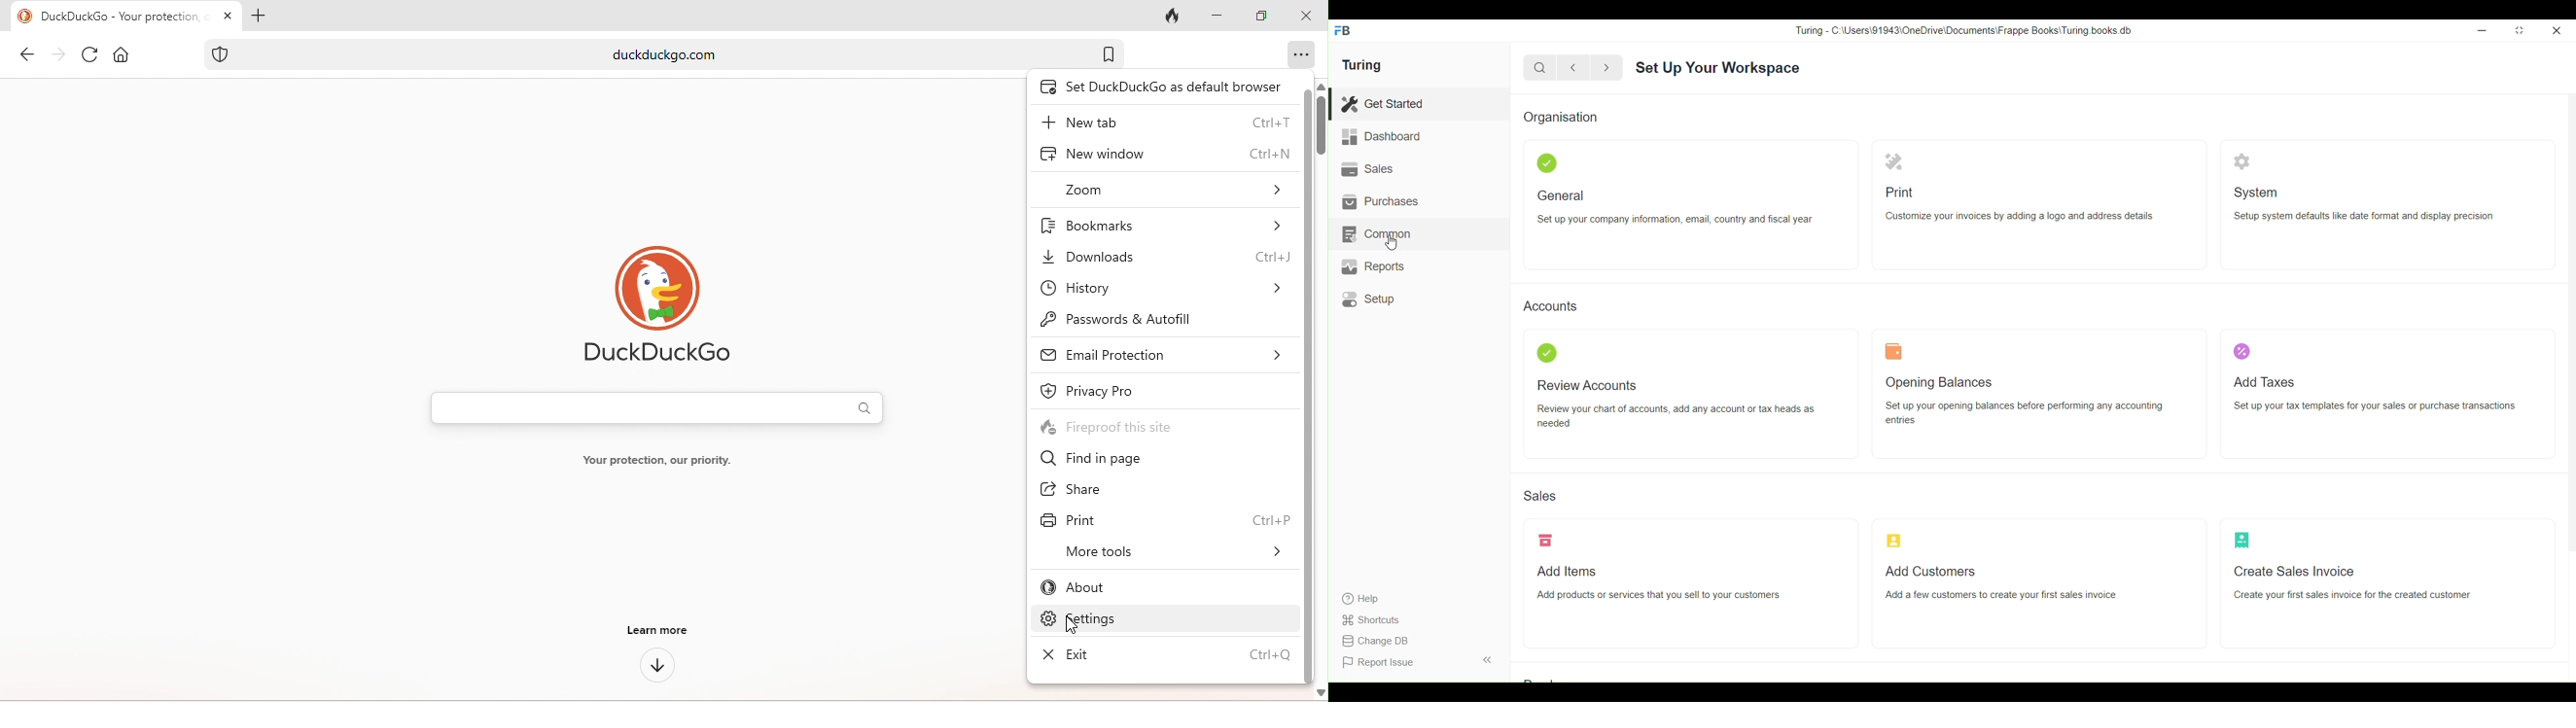 Image resolution: width=2576 pixels, height=728 pixels. Describe the element at coordinates (1660, 583) in the screenshot. I see `Add Items Add products or services that you sell to your customers` at that location.